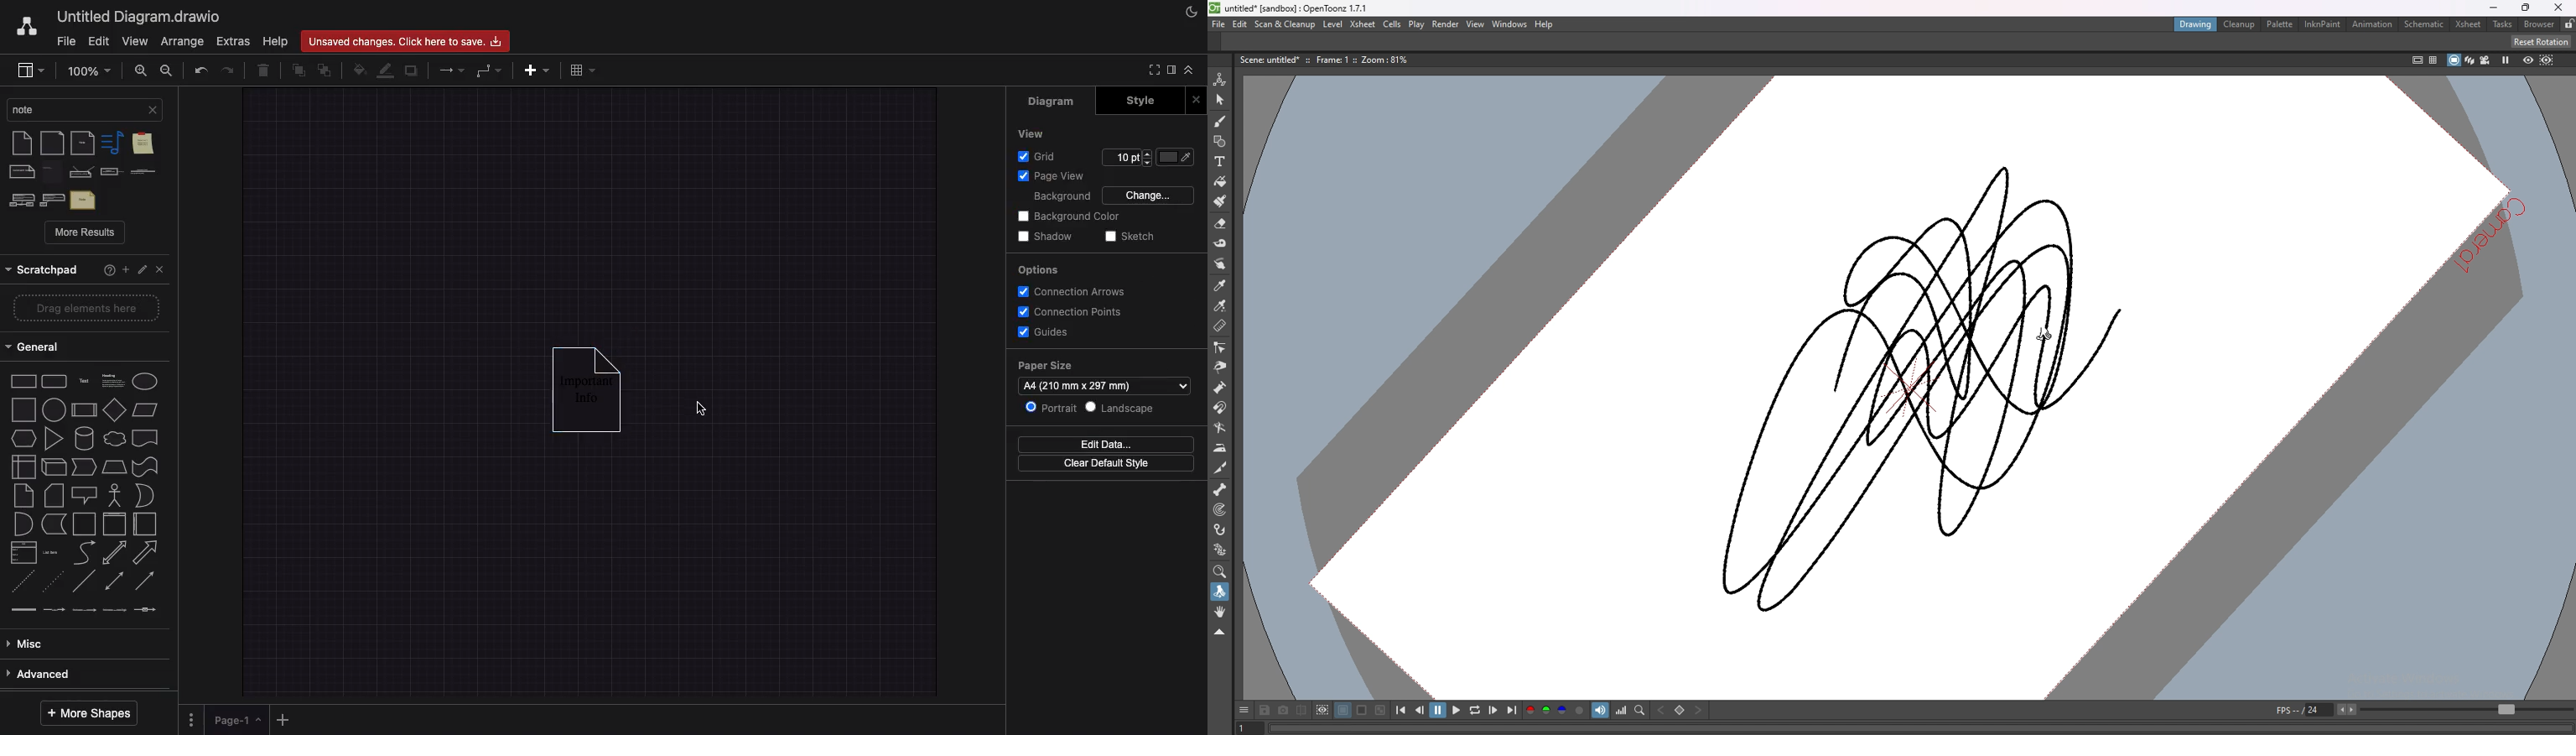  Describe the element at coordinates (2495, 8) in the screenshot. I see `minimize` at that location.